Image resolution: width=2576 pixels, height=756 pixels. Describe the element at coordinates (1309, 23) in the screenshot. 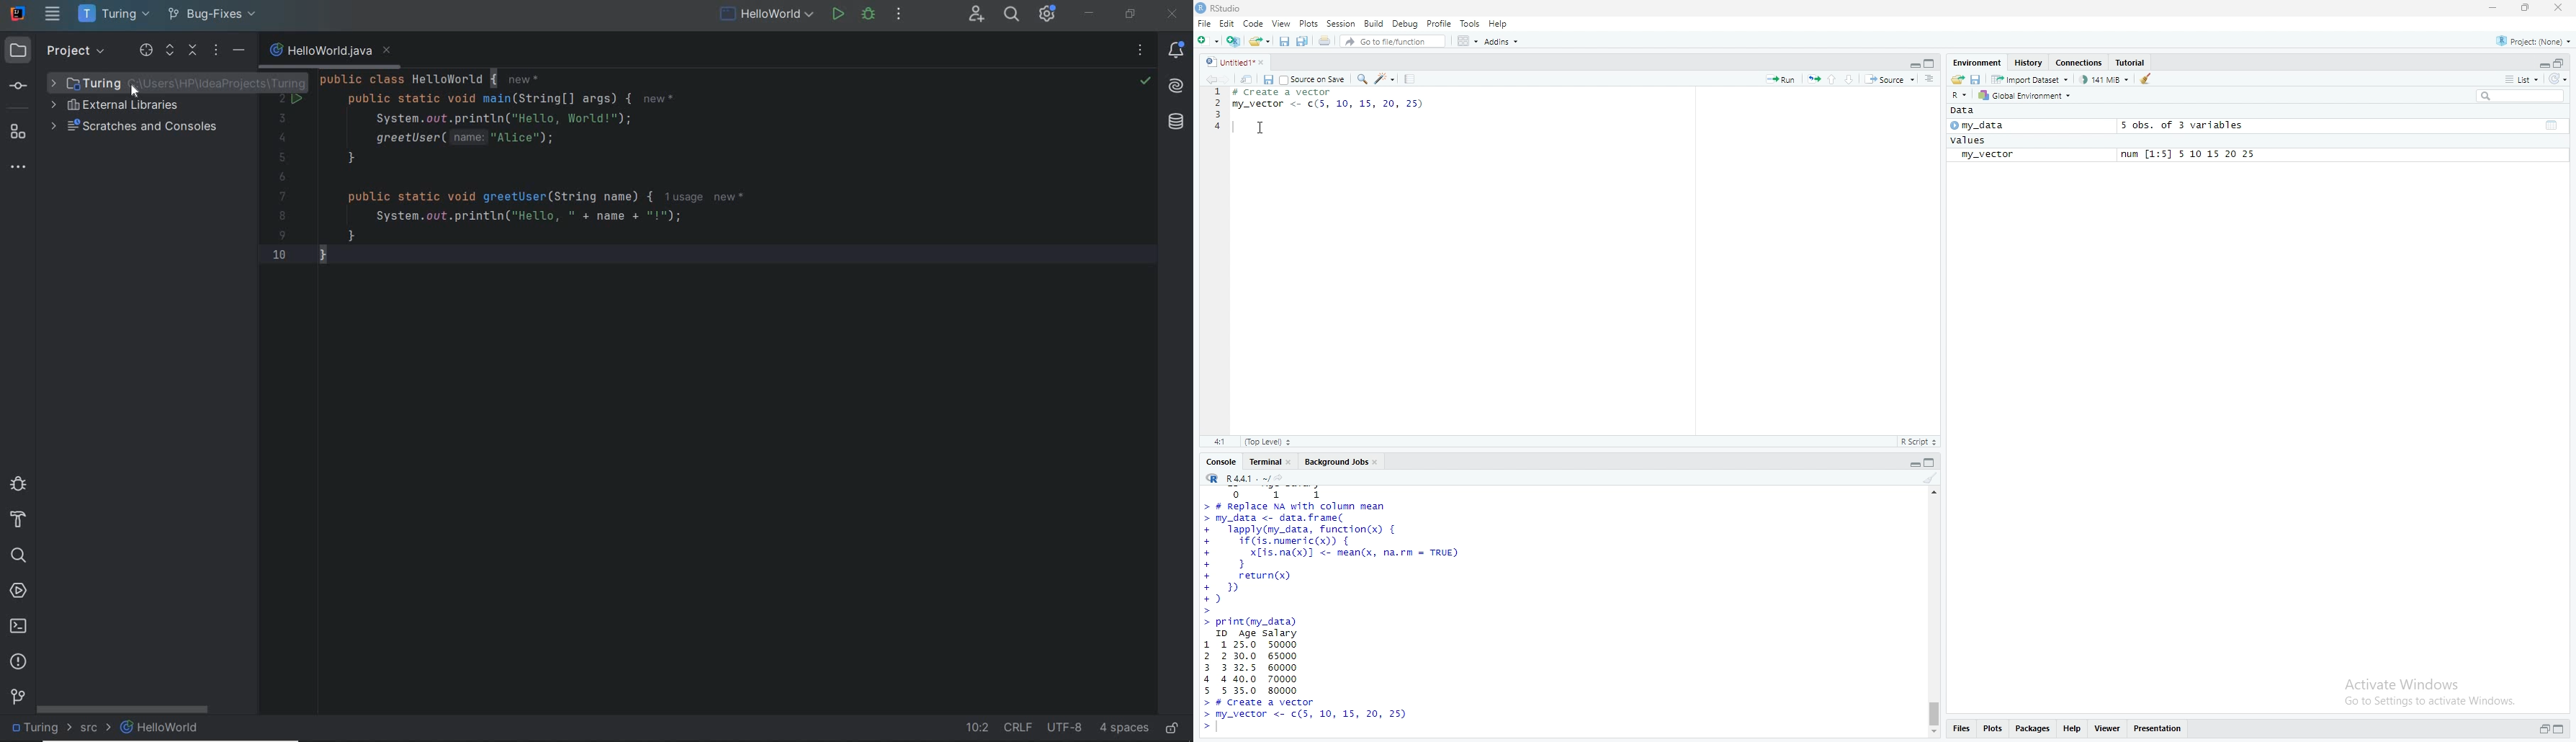

I see `Plots` at that location.